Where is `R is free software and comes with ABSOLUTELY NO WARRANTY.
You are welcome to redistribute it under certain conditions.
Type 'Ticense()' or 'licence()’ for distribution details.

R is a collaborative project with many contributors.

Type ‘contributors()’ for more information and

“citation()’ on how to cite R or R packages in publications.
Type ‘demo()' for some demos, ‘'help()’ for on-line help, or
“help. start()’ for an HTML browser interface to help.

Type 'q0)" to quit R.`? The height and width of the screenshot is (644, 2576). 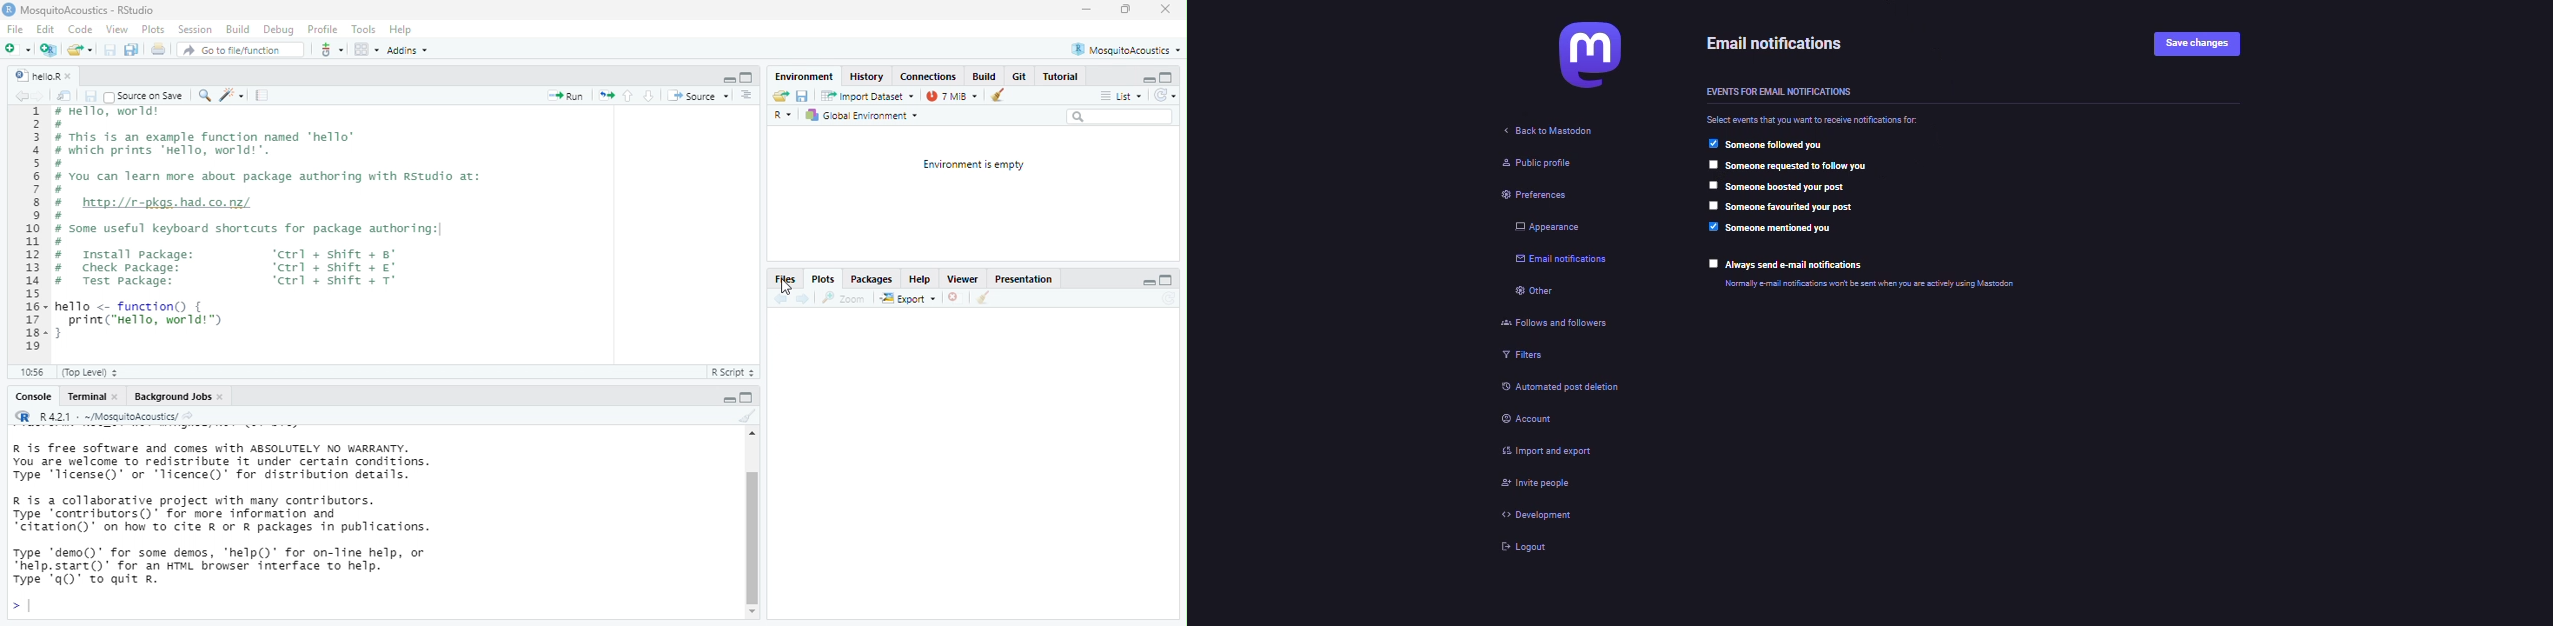
R is free software and comes with ABSOLUTELY NO WARRANTY.
You are welcome to redistribute it under certain conditions.
Type 'Ticense()' or 'licence()’ for distribution details.

R is a collaborative project with many contributors.

Type ‘contributors()’ for more information and

“citation()’ on how to cite R or R packages in publications.
Type ‘demo()' for some demos, ‘'help()’ for on-line help, or
“help. start()’ for an HTML browser interface to help.

Type 'q0)" to quit R. is located at coordinates (255, 509).